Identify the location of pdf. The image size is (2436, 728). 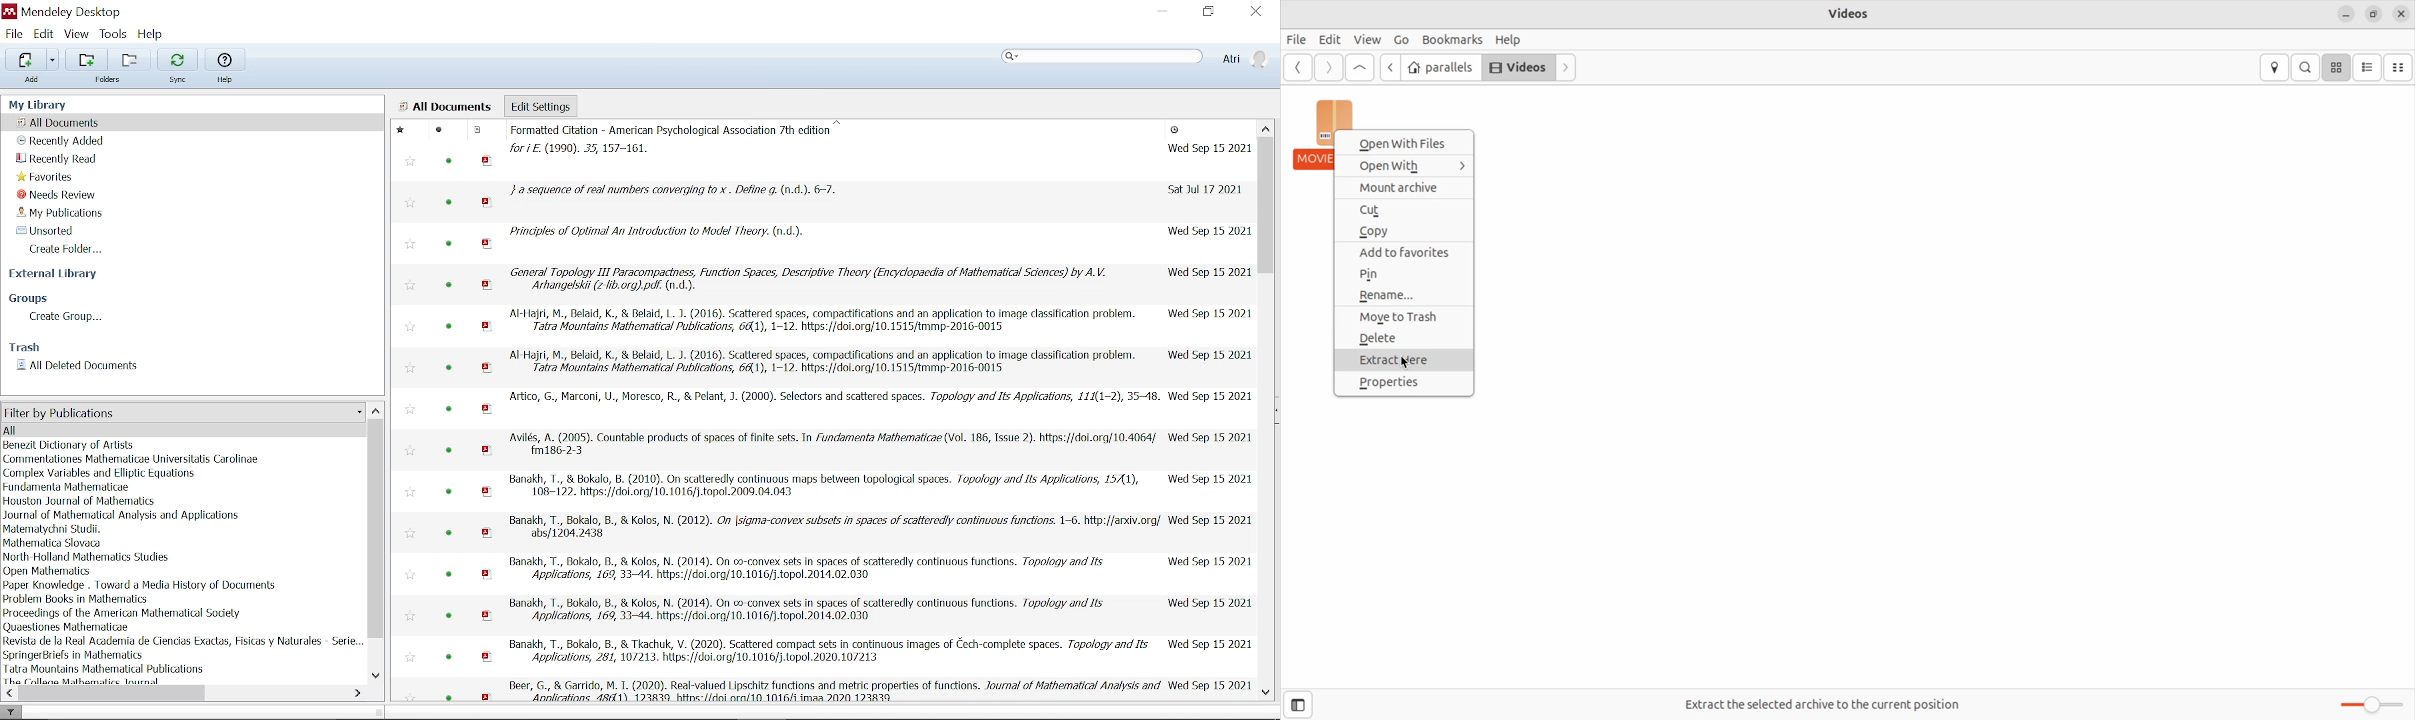
(488, 369).